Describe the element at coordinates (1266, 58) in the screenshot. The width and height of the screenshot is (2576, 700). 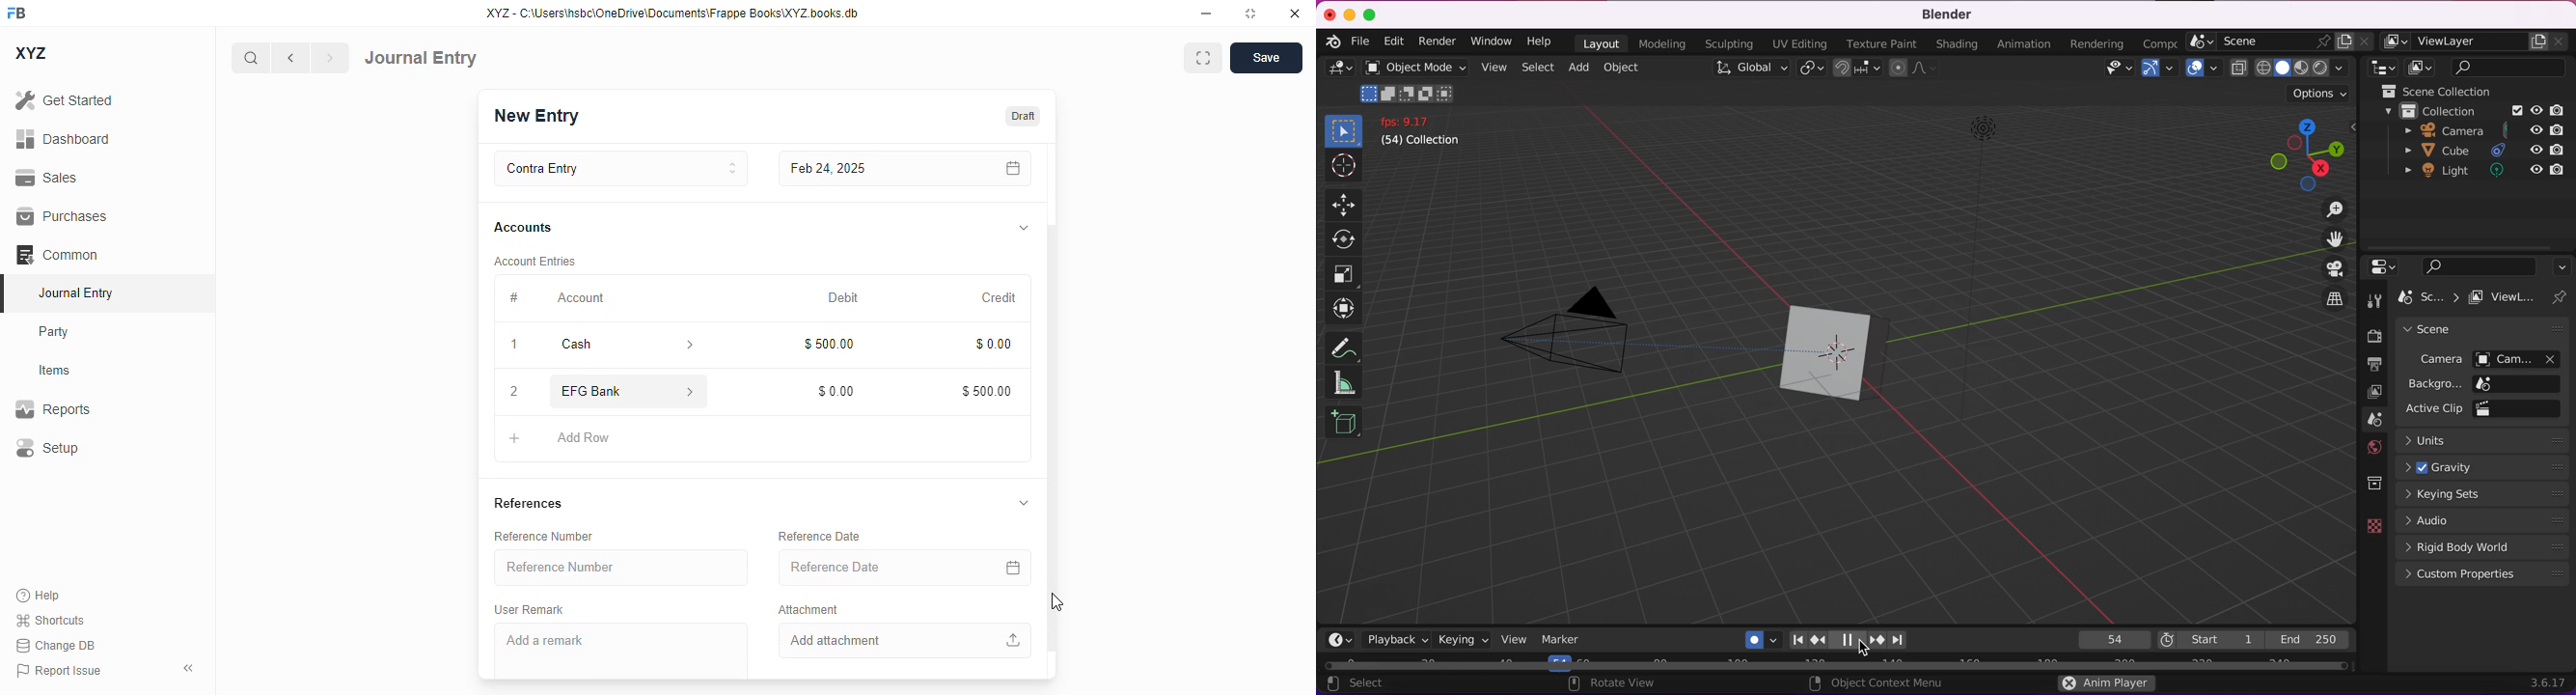
I see `save` at that location.